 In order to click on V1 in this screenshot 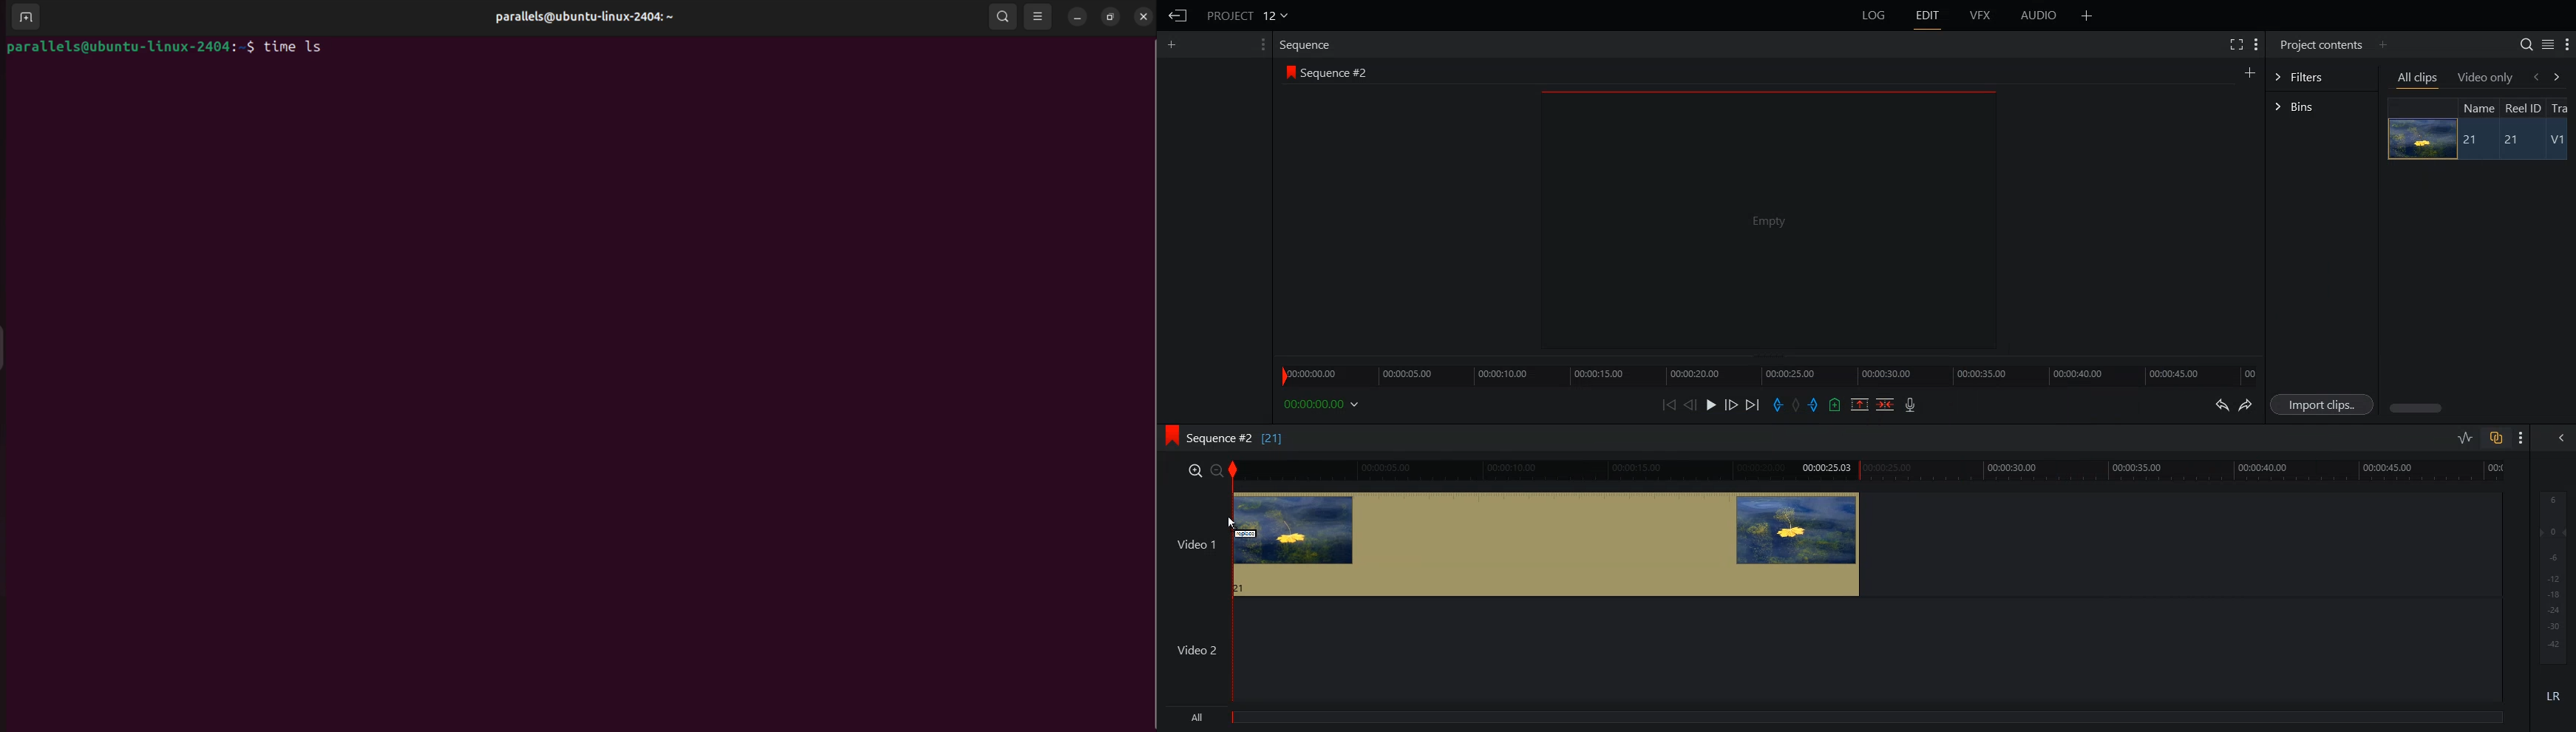, I will do `click(2559, 141)`.